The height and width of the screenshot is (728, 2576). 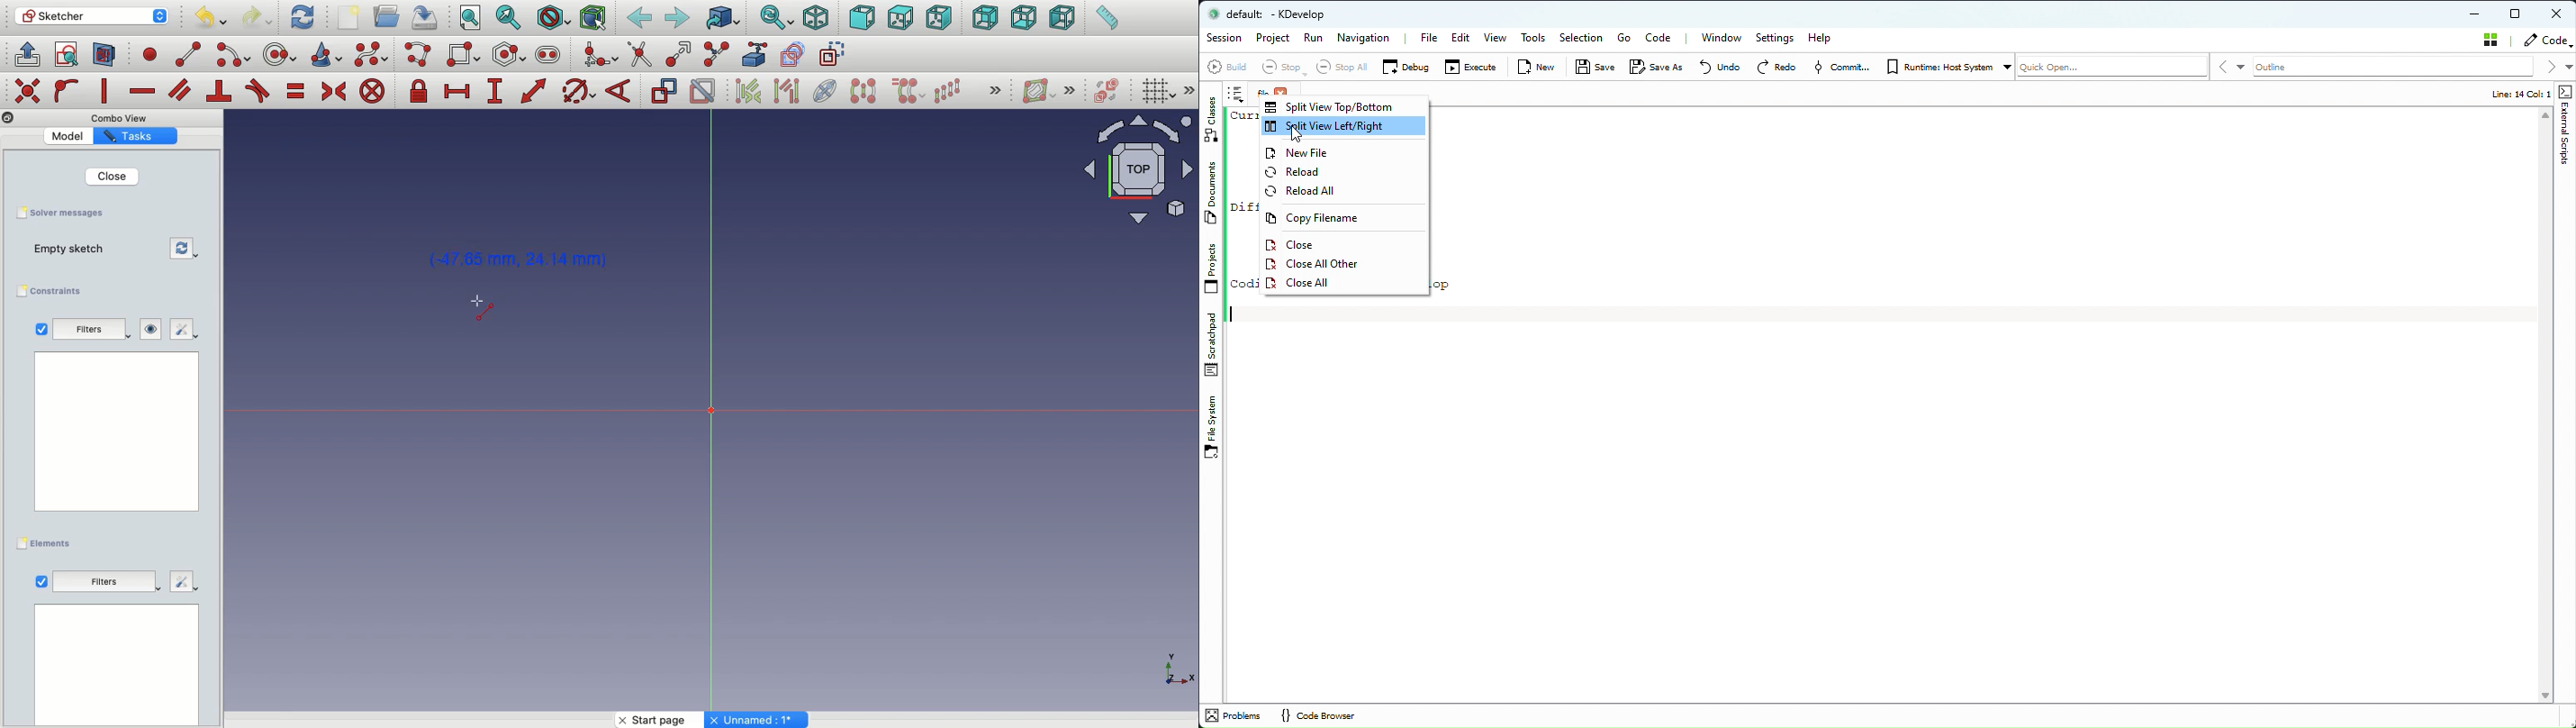 I want to click on Right, so click(x=940, y=19).